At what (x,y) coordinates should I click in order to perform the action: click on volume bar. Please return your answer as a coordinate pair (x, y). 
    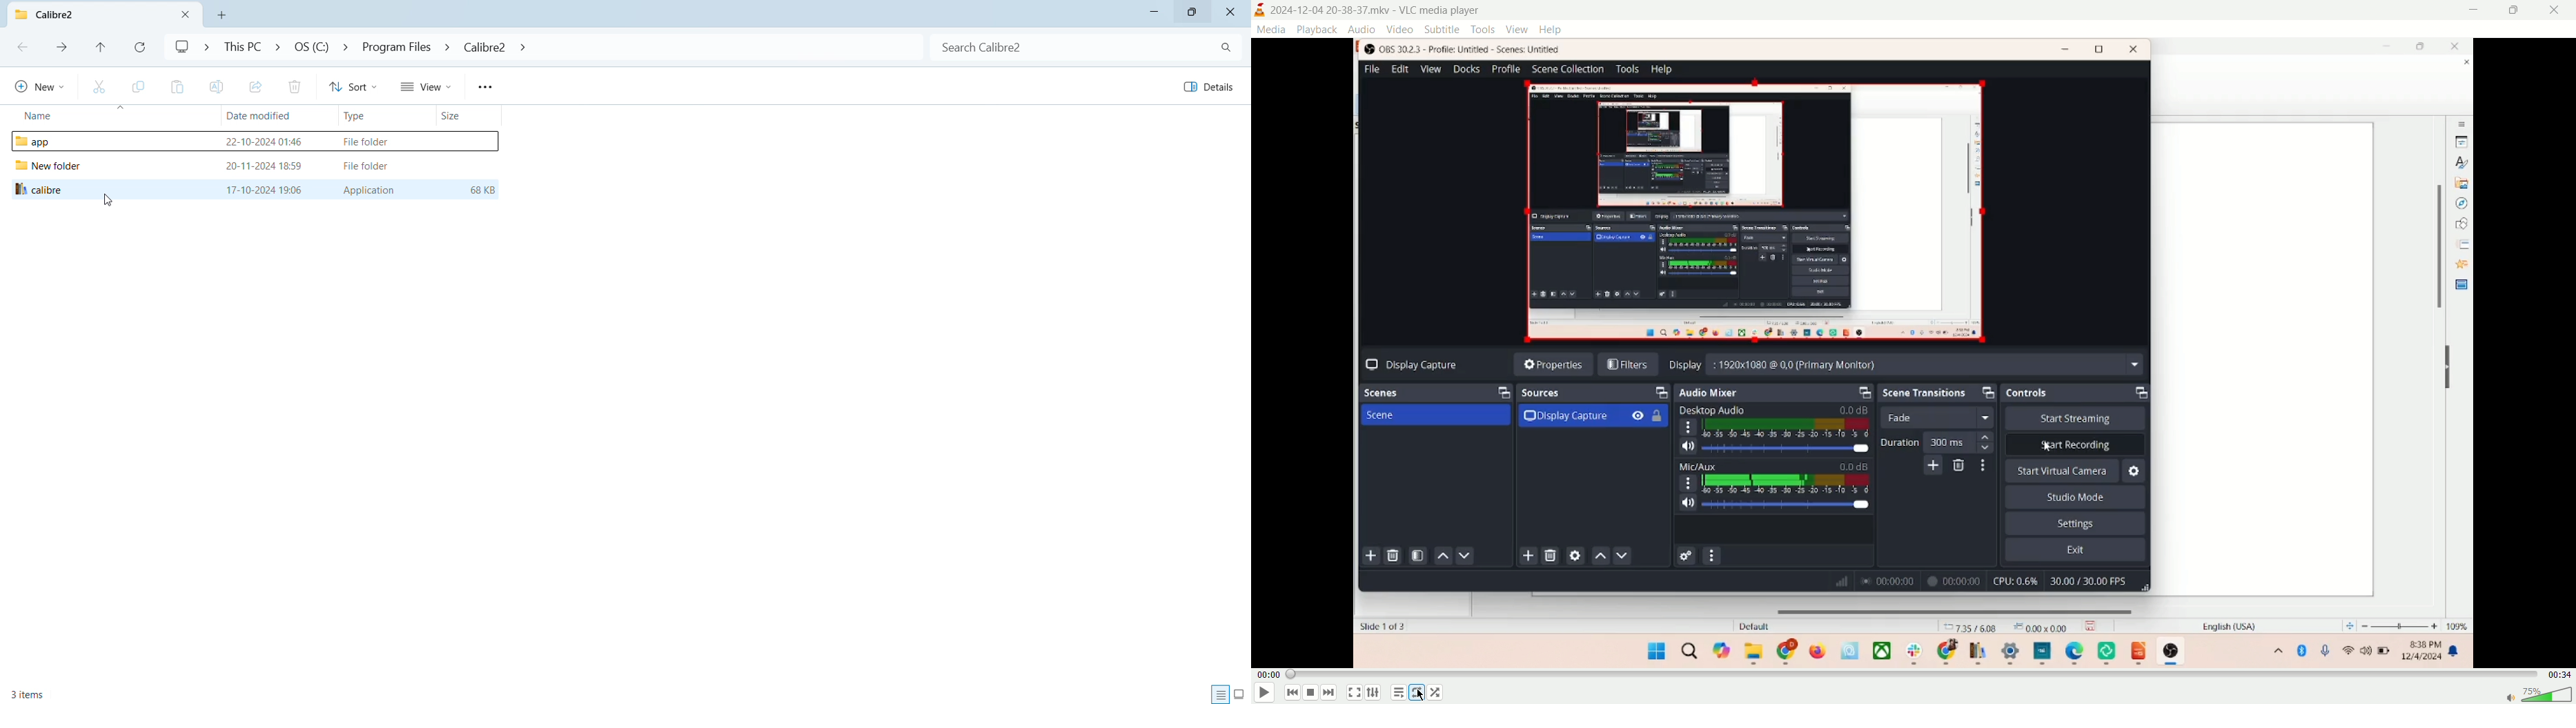
    Looking at the image, I should click on (2547, 692).